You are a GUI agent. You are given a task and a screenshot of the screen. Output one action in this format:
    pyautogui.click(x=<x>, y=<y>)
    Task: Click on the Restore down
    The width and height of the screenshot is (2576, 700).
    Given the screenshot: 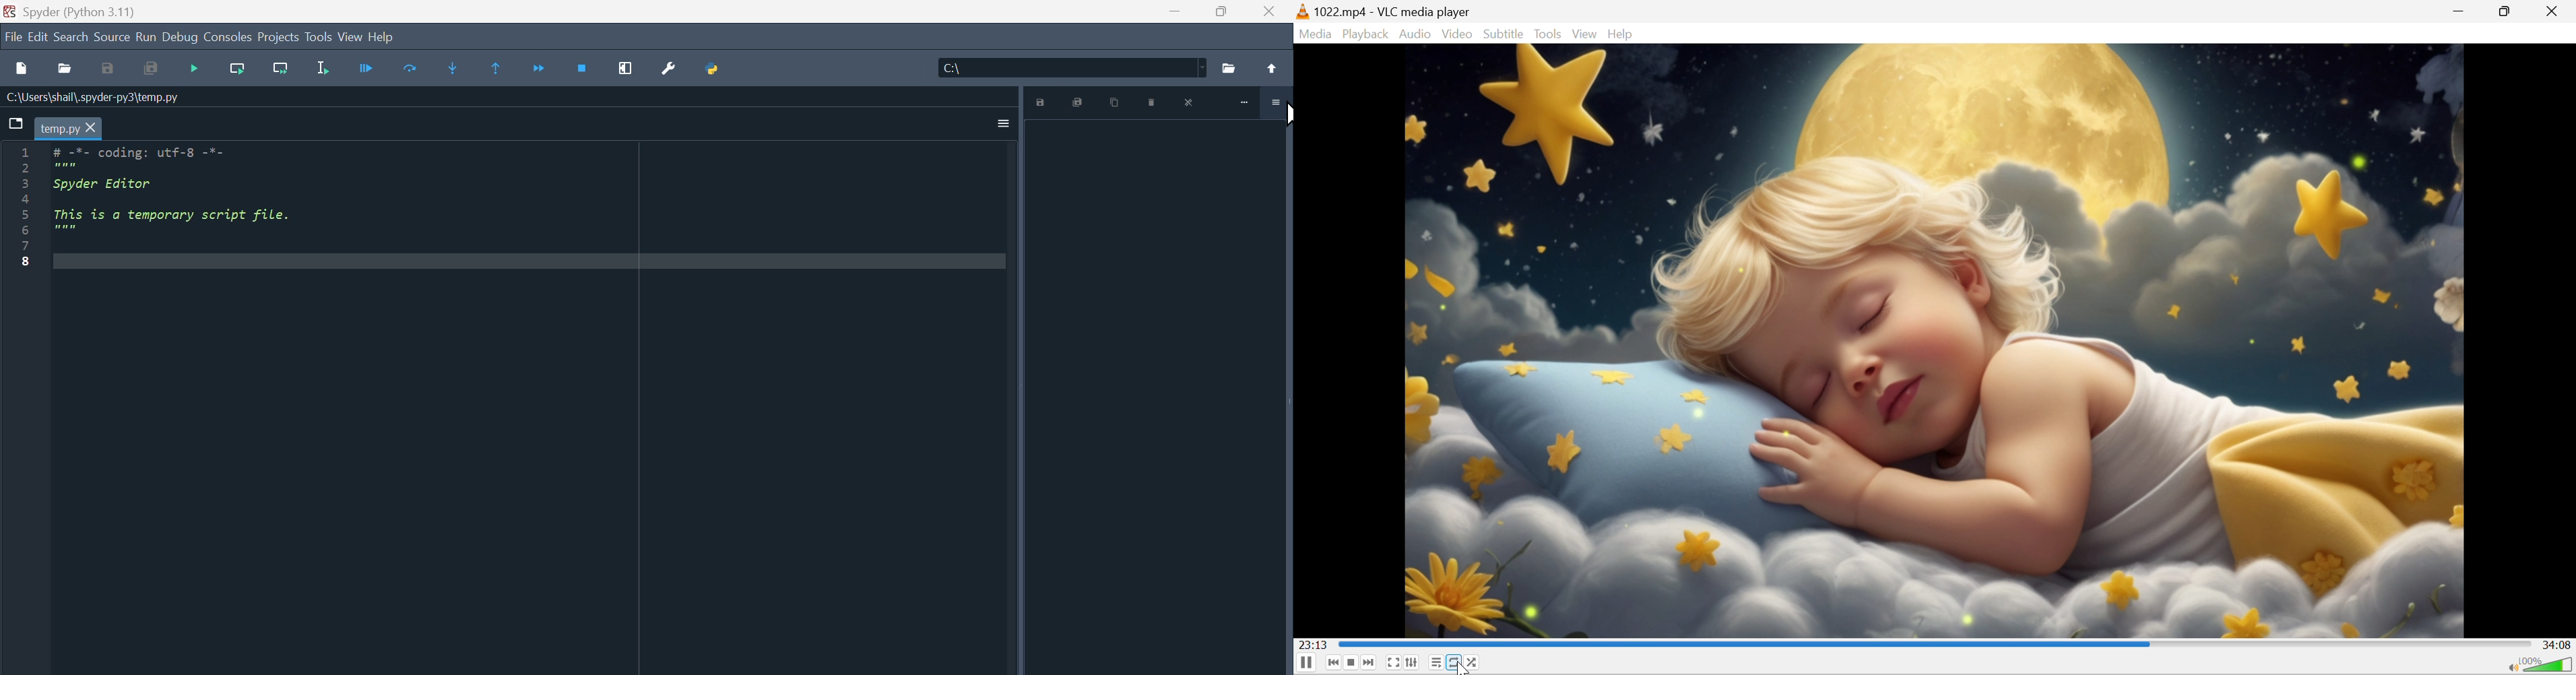 What is the action you would take?
    pyautogui.click(x=2505, y=10)
    